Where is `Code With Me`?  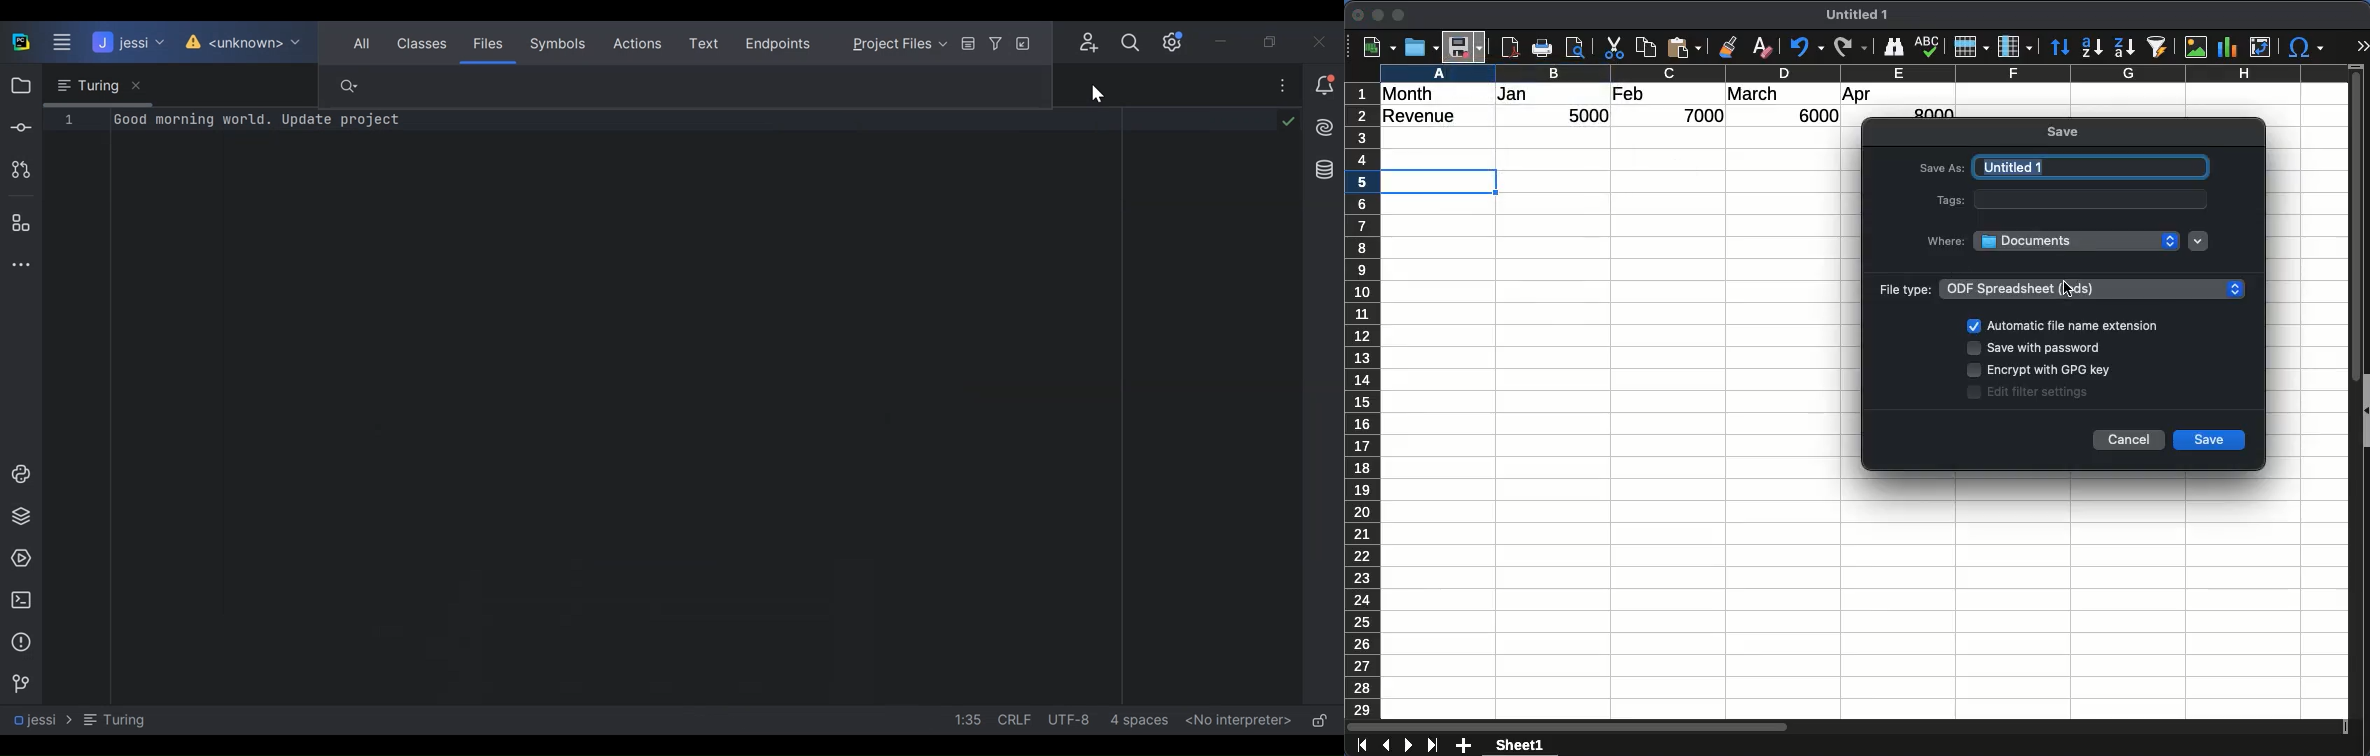
Code With Me is located at coordinates (1089, 41).